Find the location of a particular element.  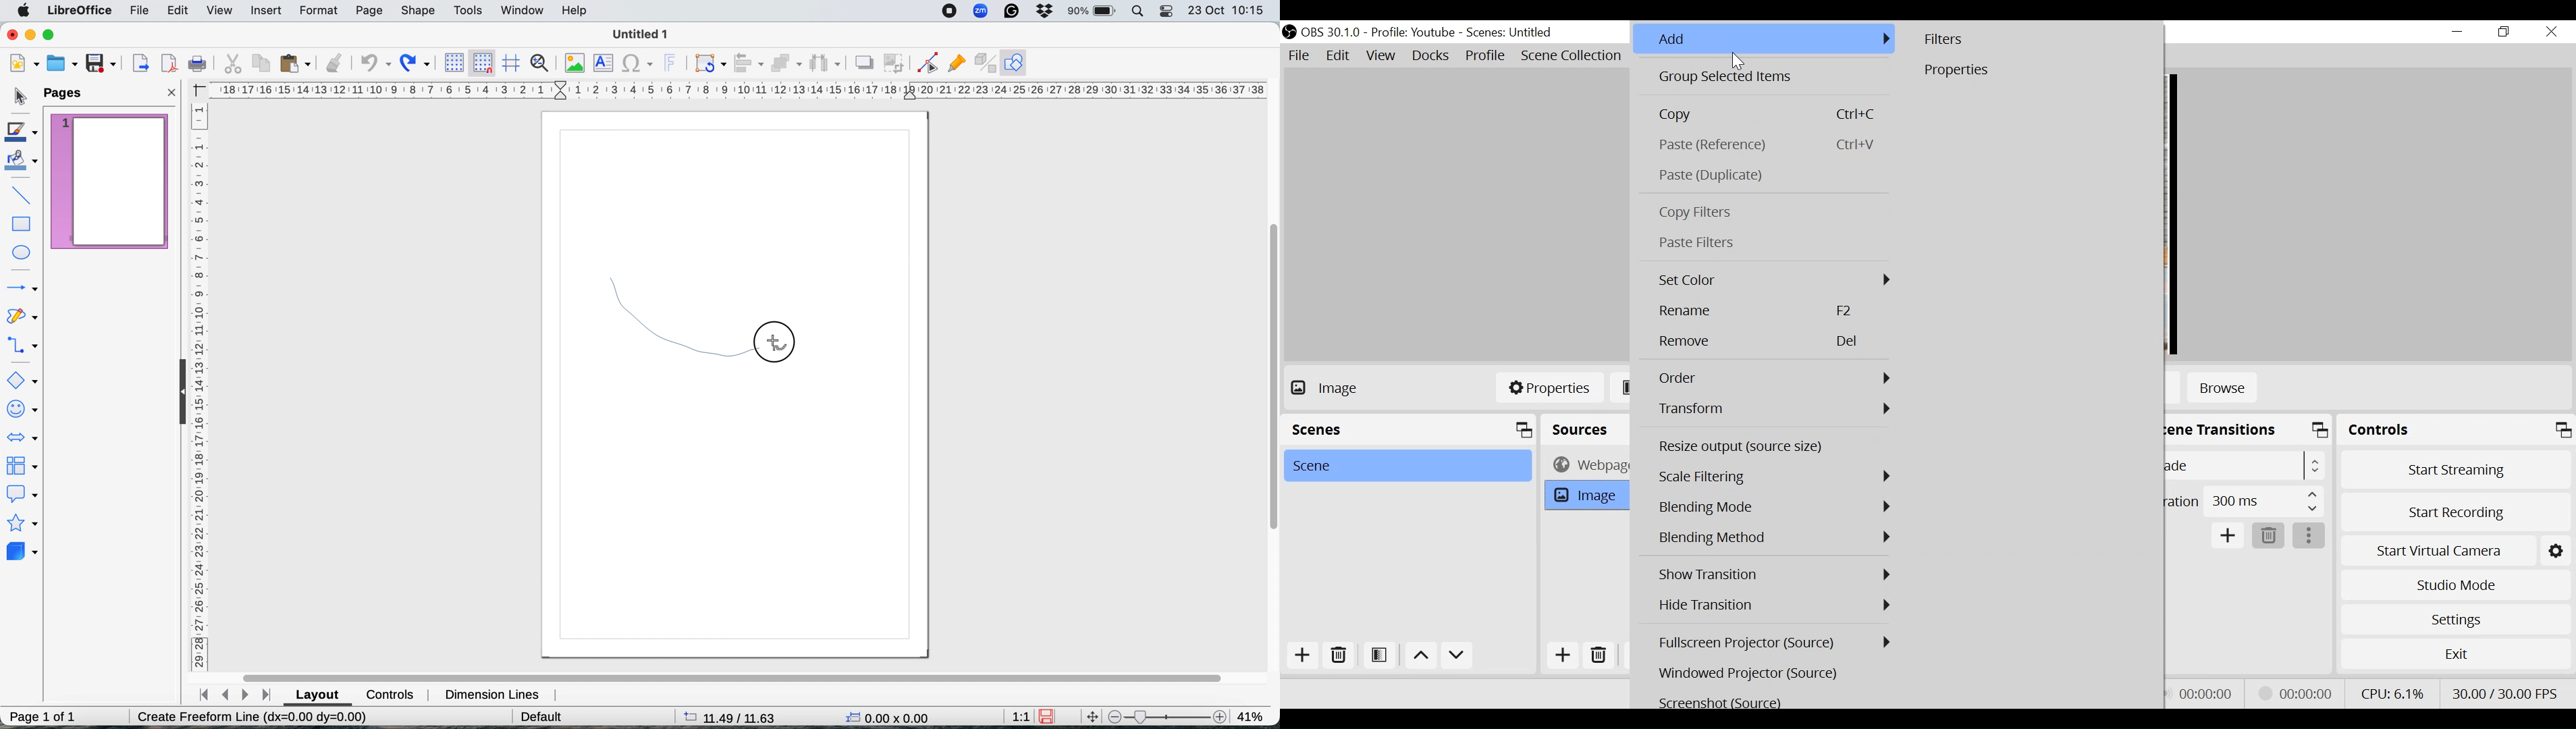

save is located at coordinates (104, 63).